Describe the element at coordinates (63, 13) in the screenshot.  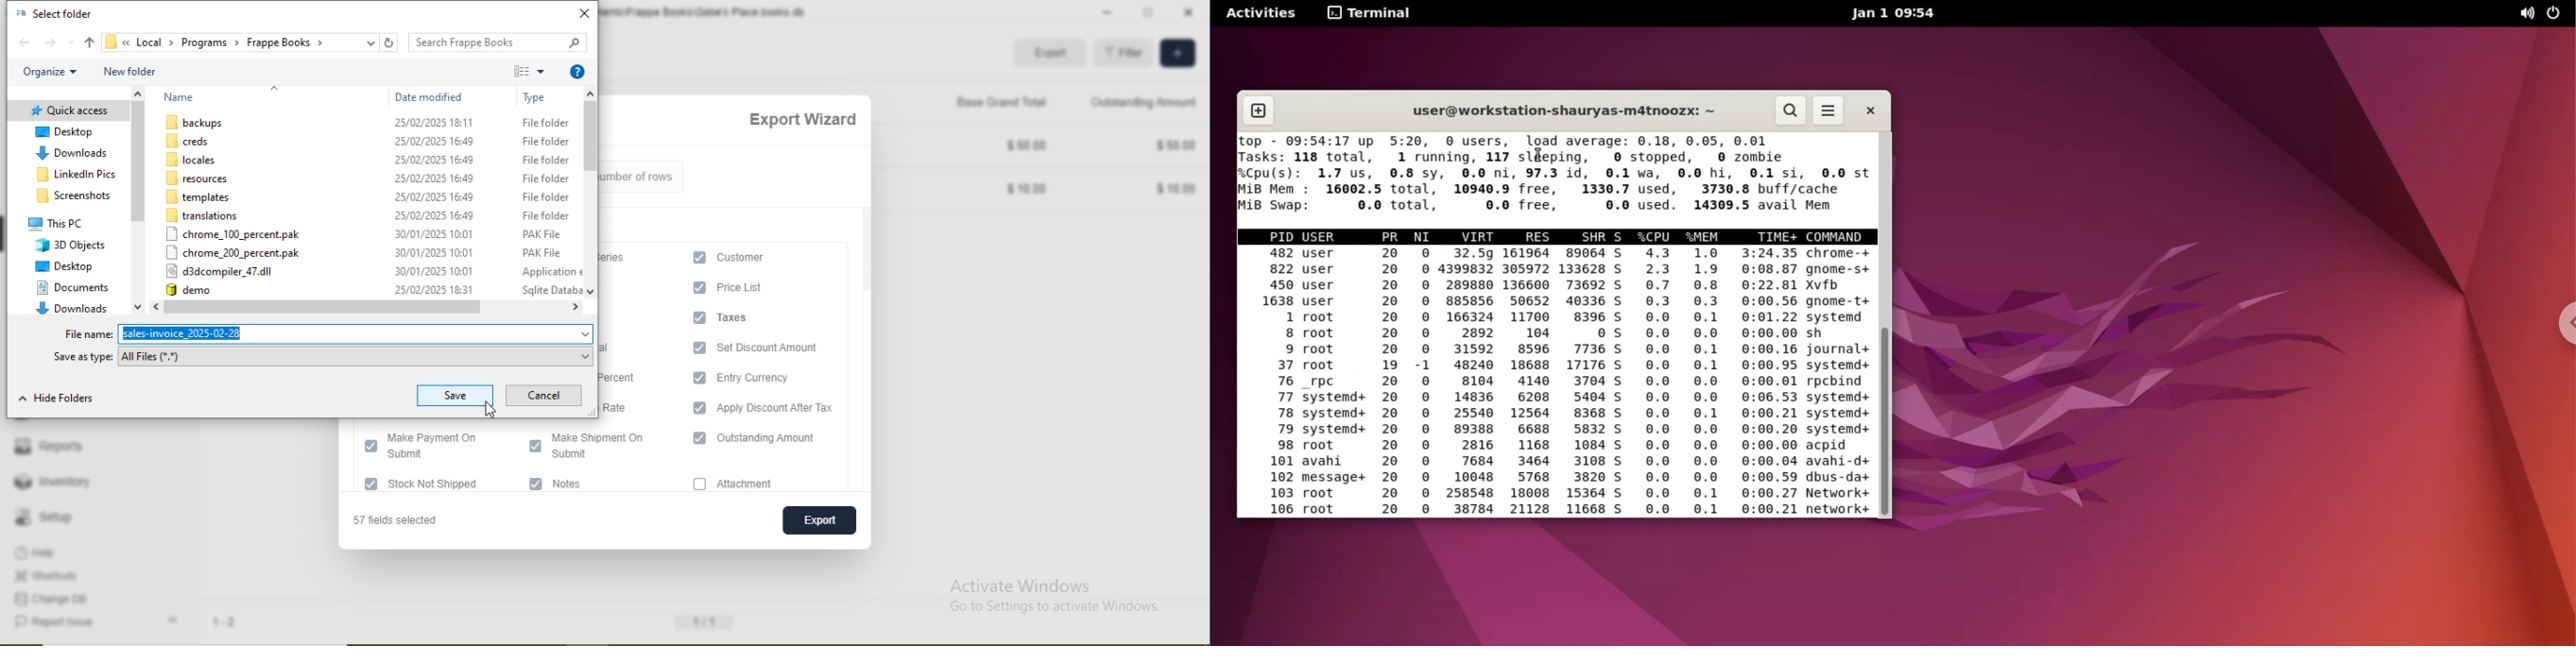
I see `Select folder` at that location.